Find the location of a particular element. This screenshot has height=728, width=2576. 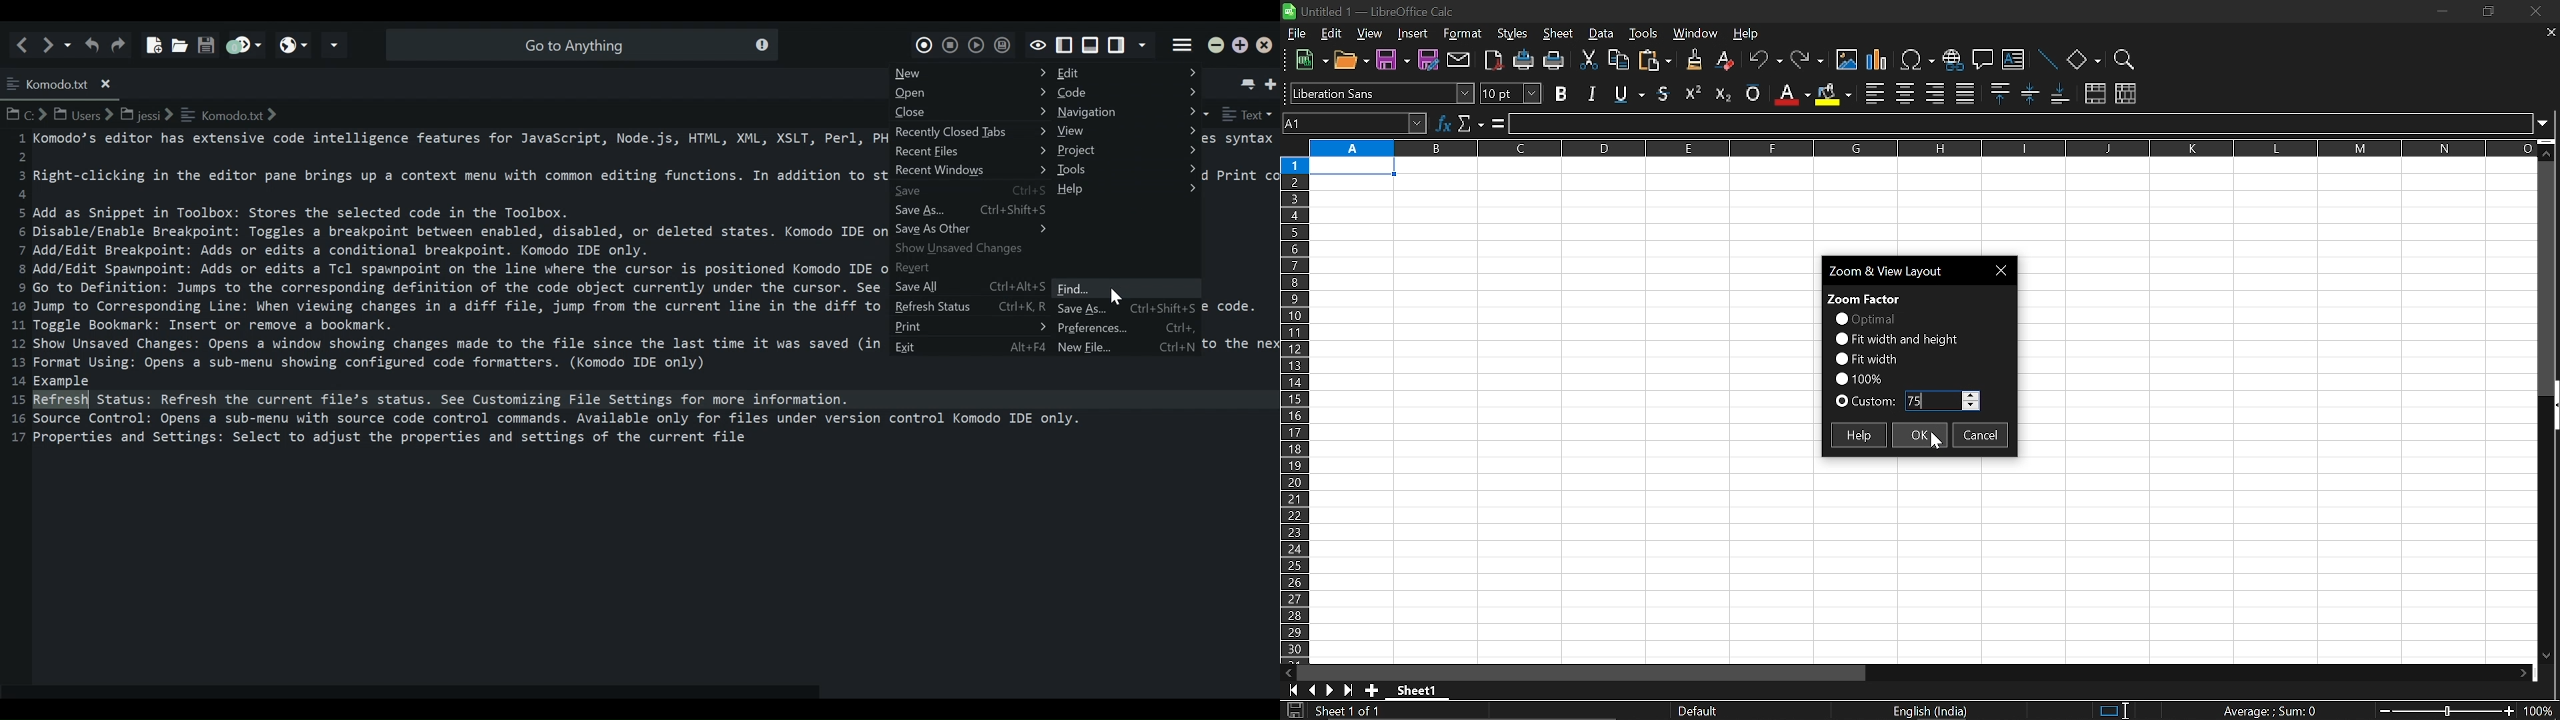

Recent Files is located at coordinates (970, 152).